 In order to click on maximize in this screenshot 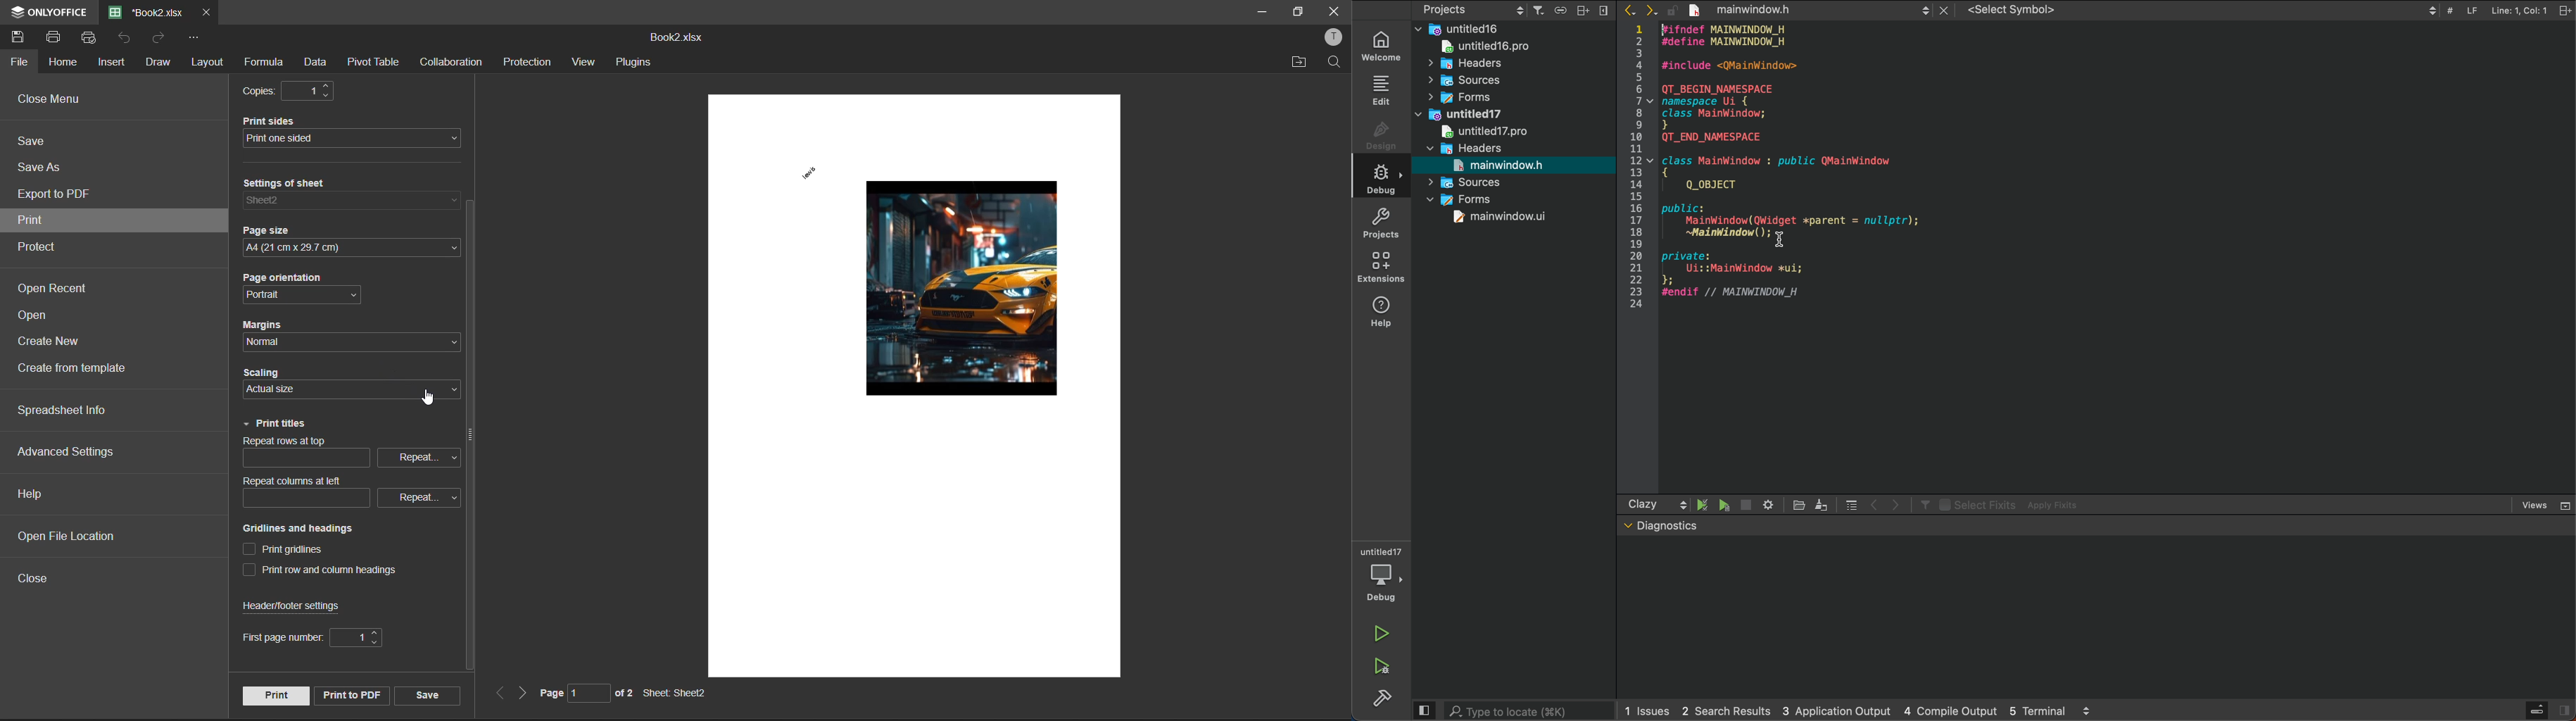, I will do `click(1296, 13)`.